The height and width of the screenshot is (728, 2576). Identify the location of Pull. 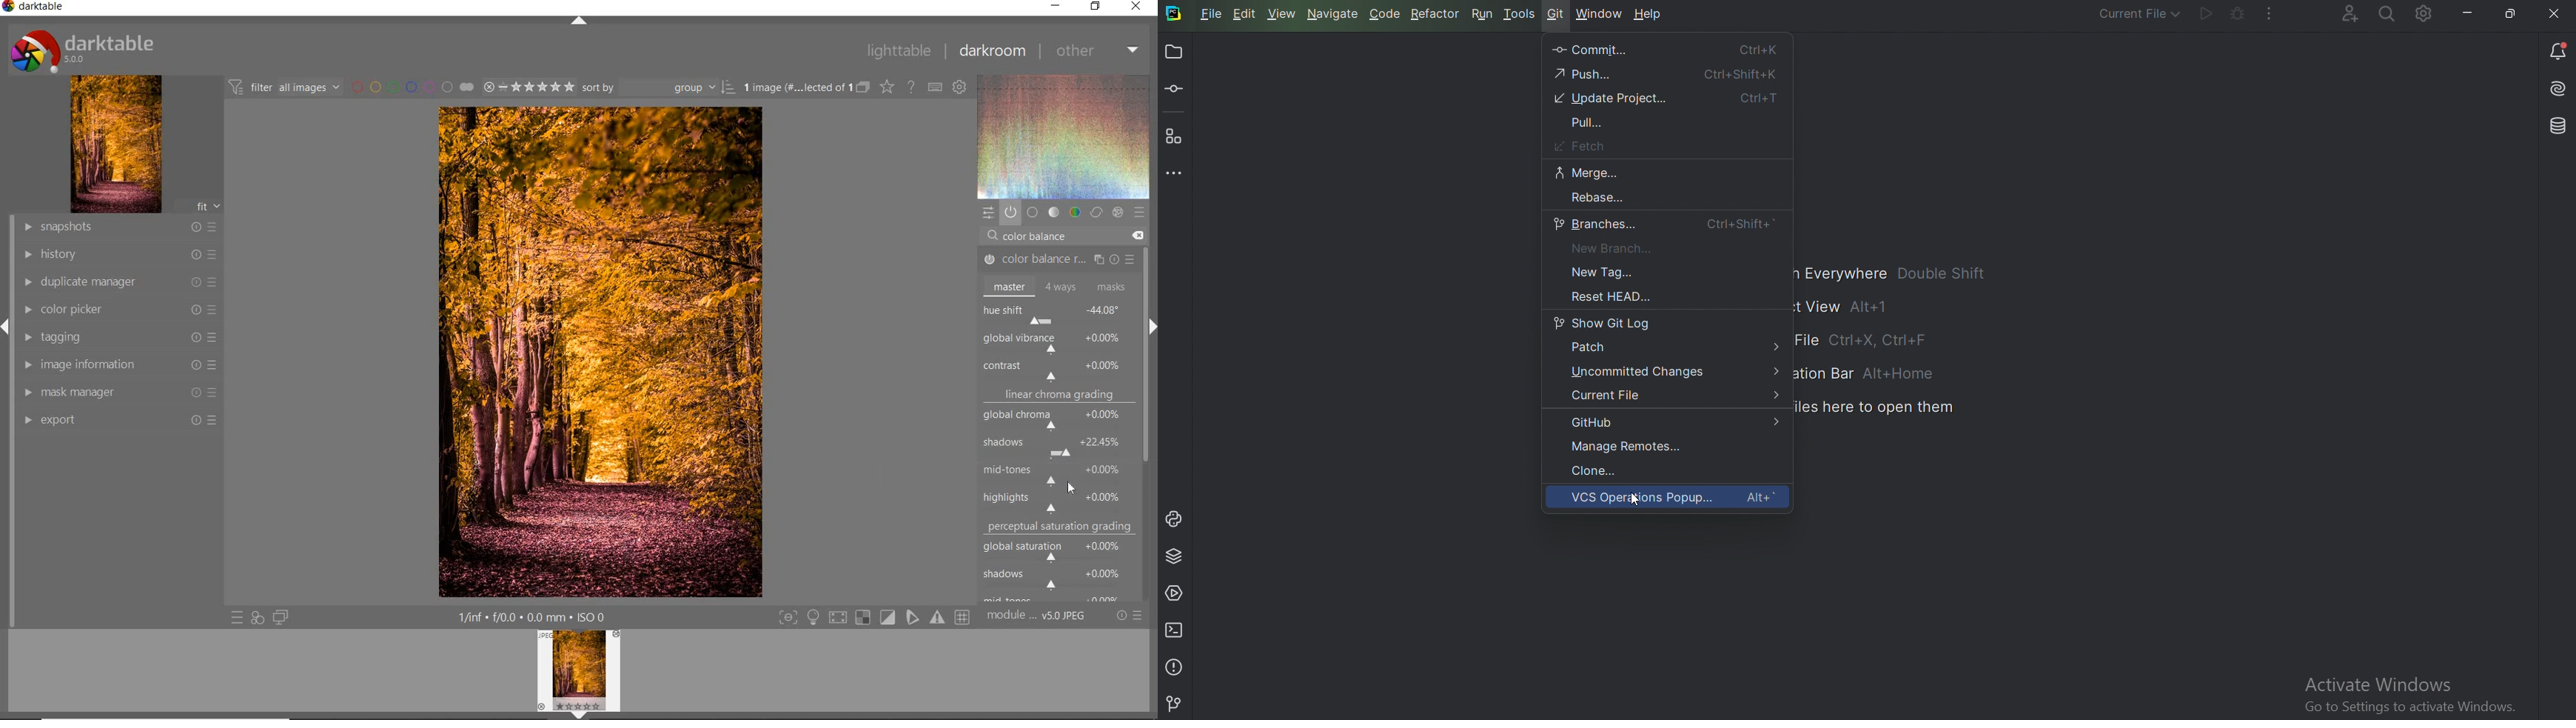
(1589, 122).